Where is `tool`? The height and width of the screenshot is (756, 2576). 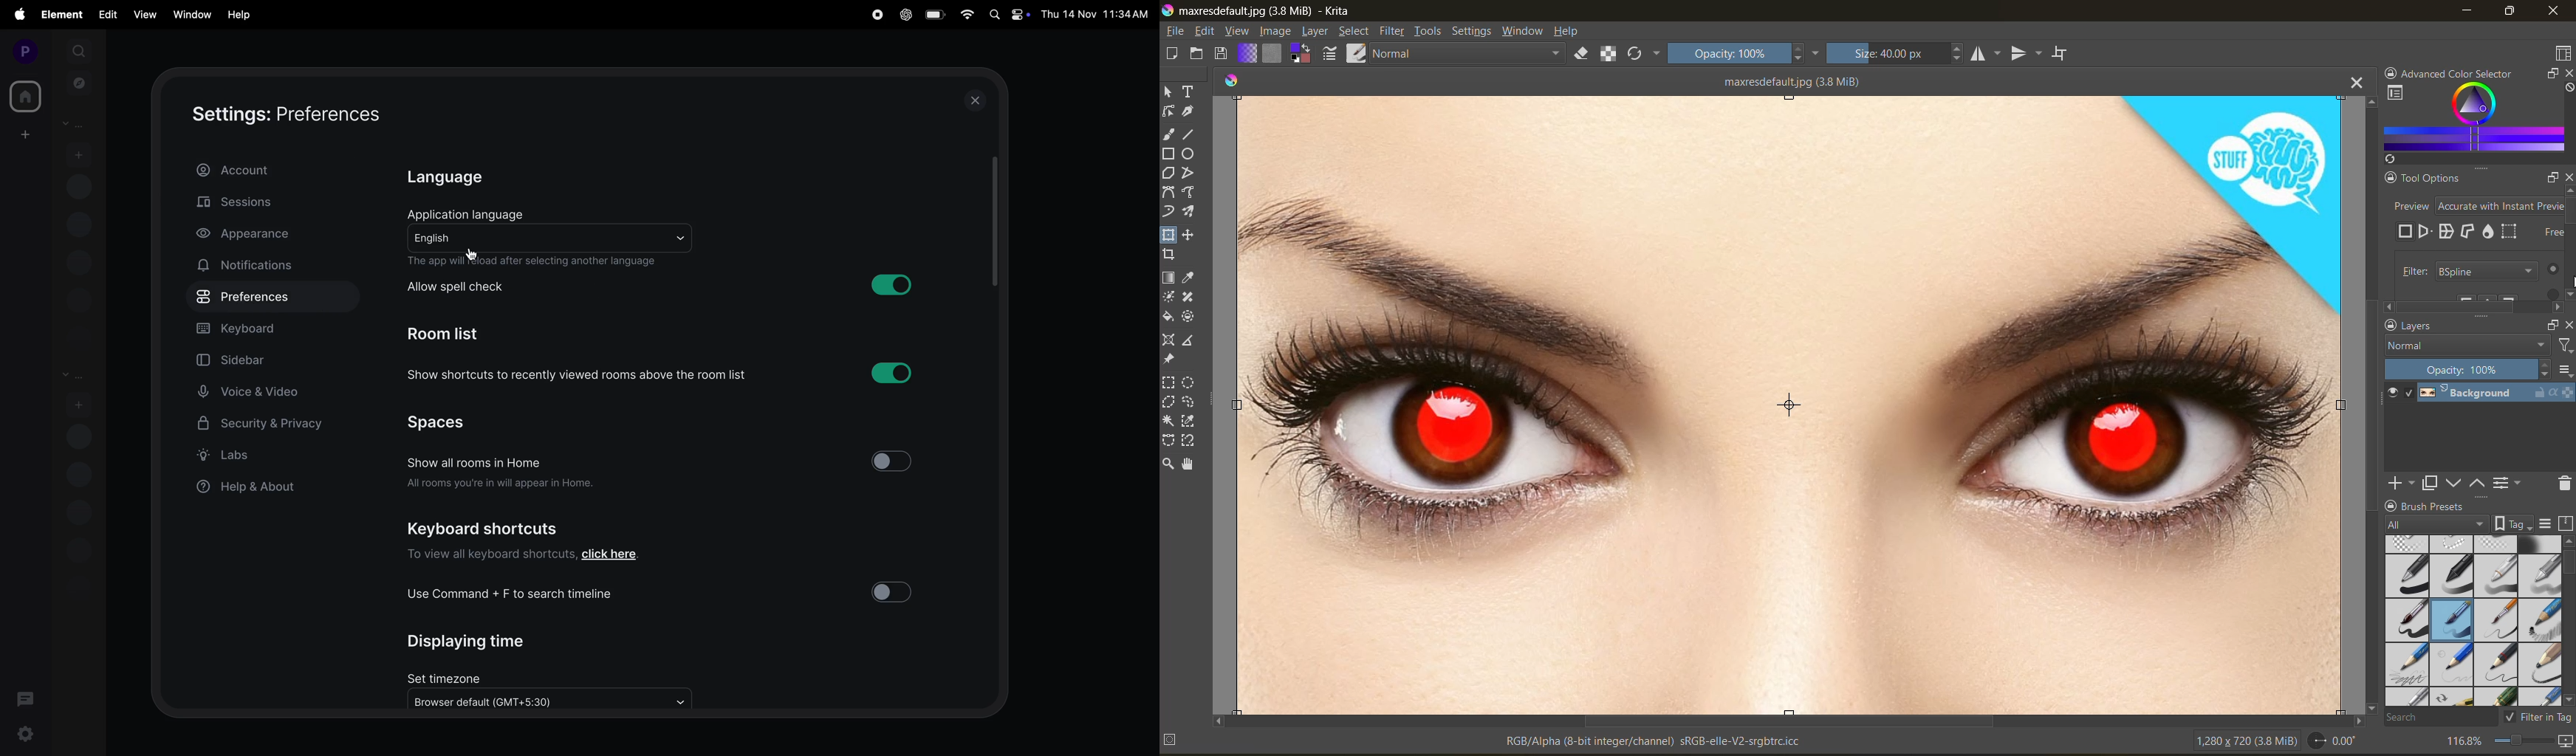 tool is located at coordinates (1193, 210).